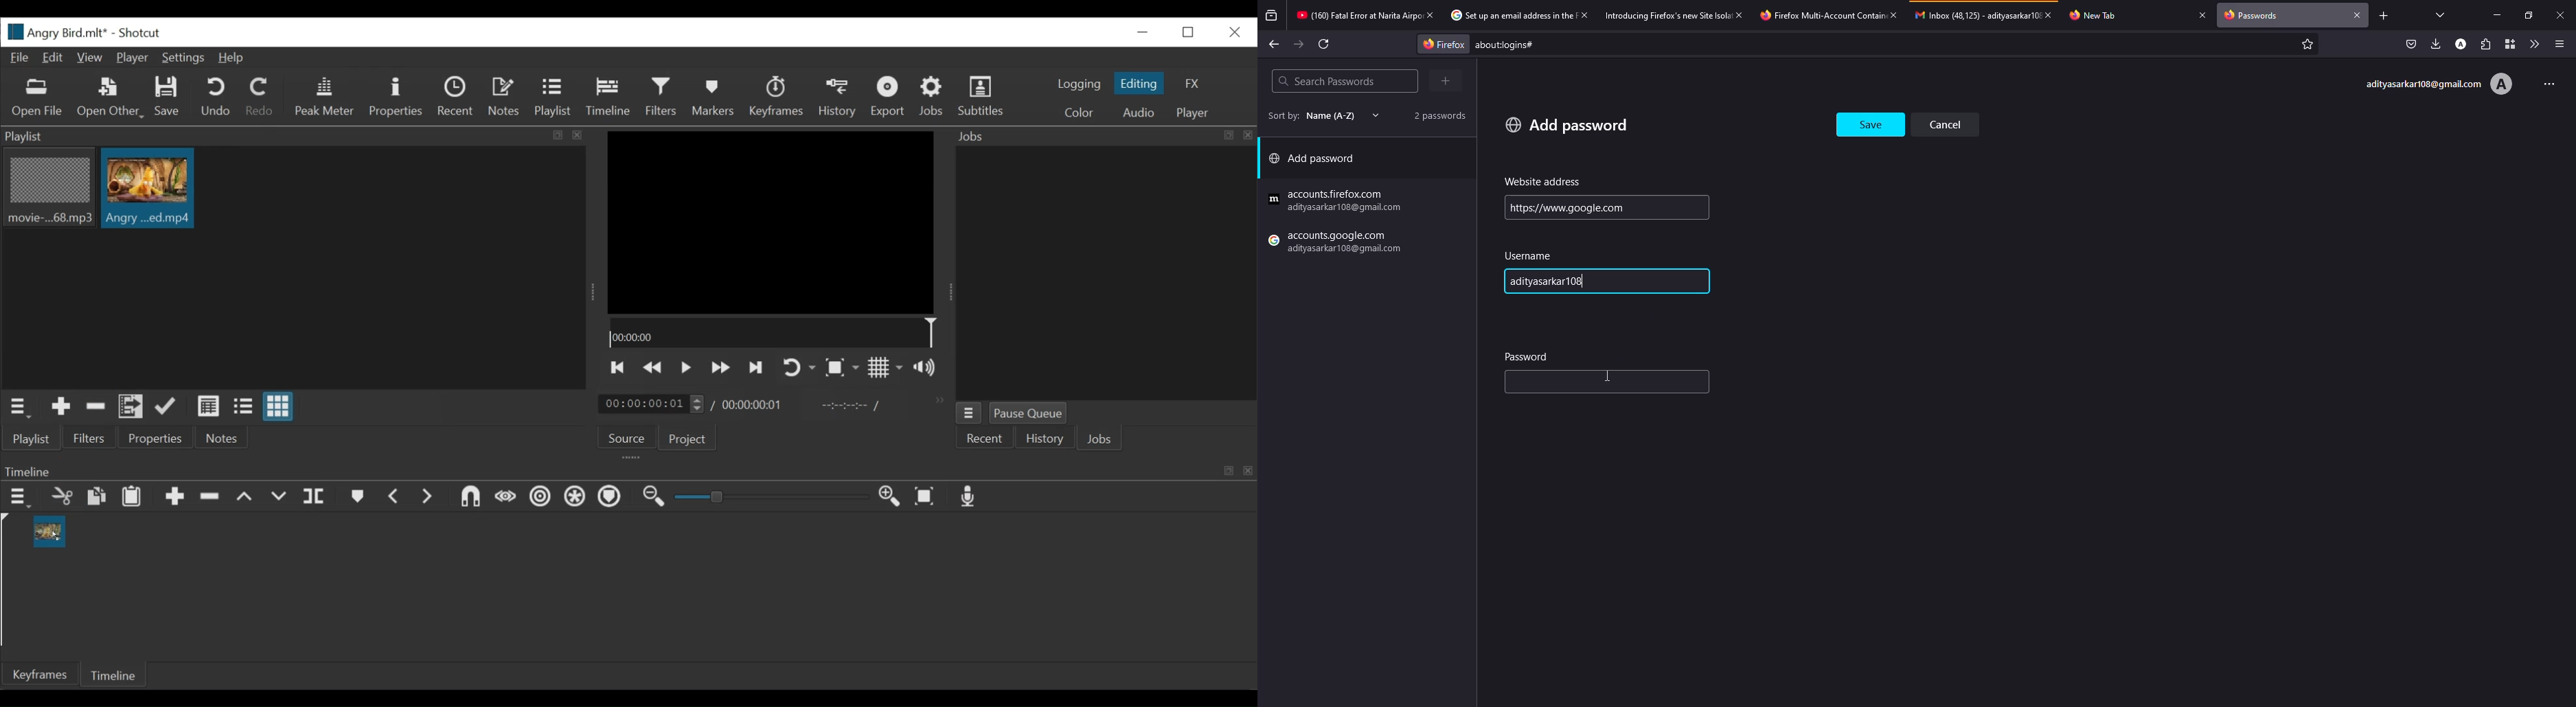  I want to click on Copy, so click(98, 498).